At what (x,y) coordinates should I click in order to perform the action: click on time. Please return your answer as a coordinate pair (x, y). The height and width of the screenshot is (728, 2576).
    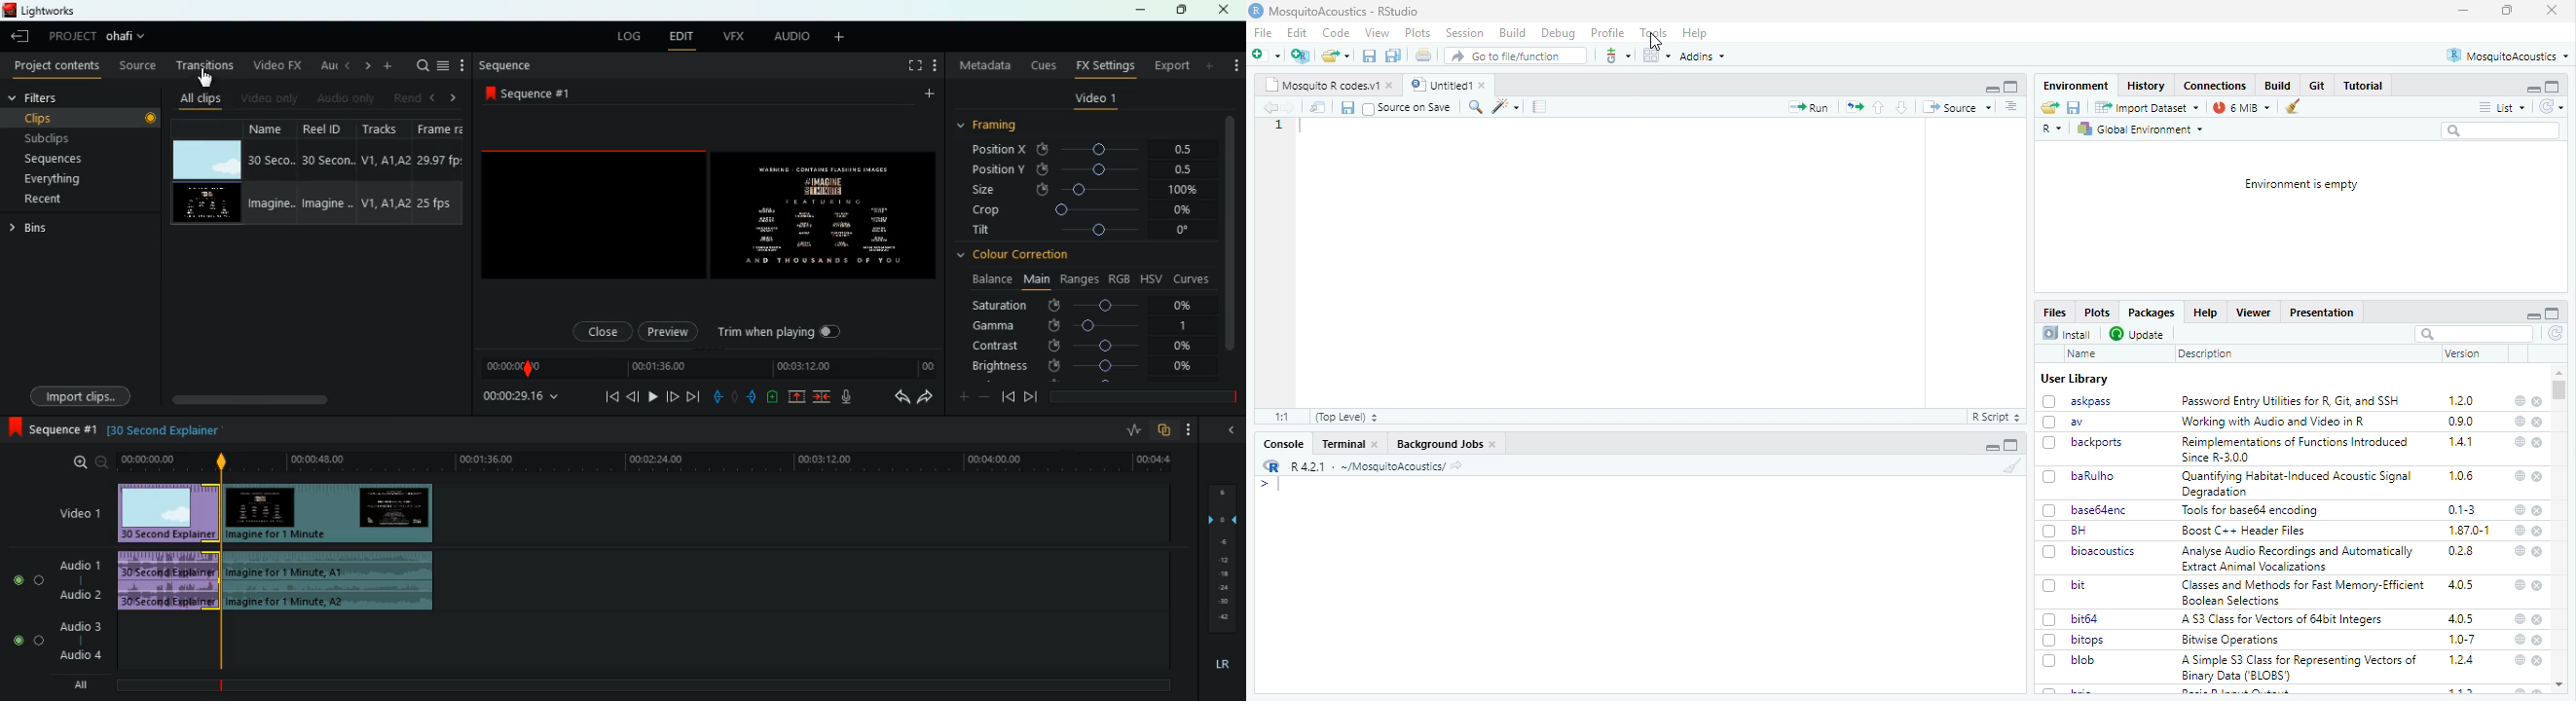
    Looking at the image, I should click on (706, 368).